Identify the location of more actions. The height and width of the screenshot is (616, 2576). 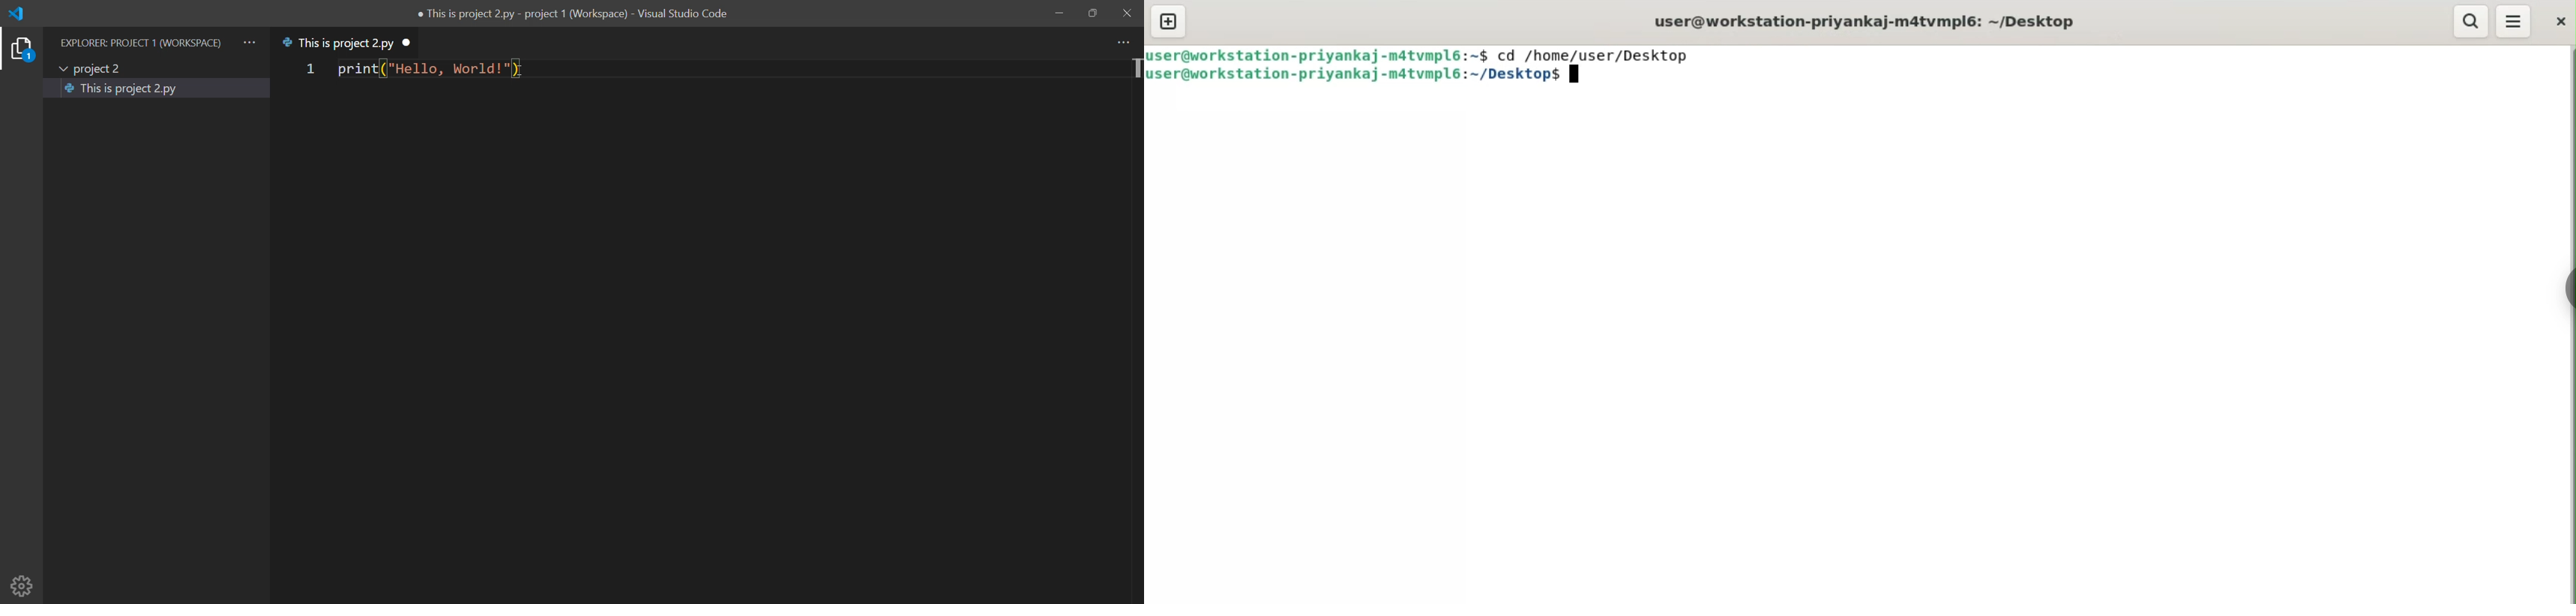
(1127, 42).